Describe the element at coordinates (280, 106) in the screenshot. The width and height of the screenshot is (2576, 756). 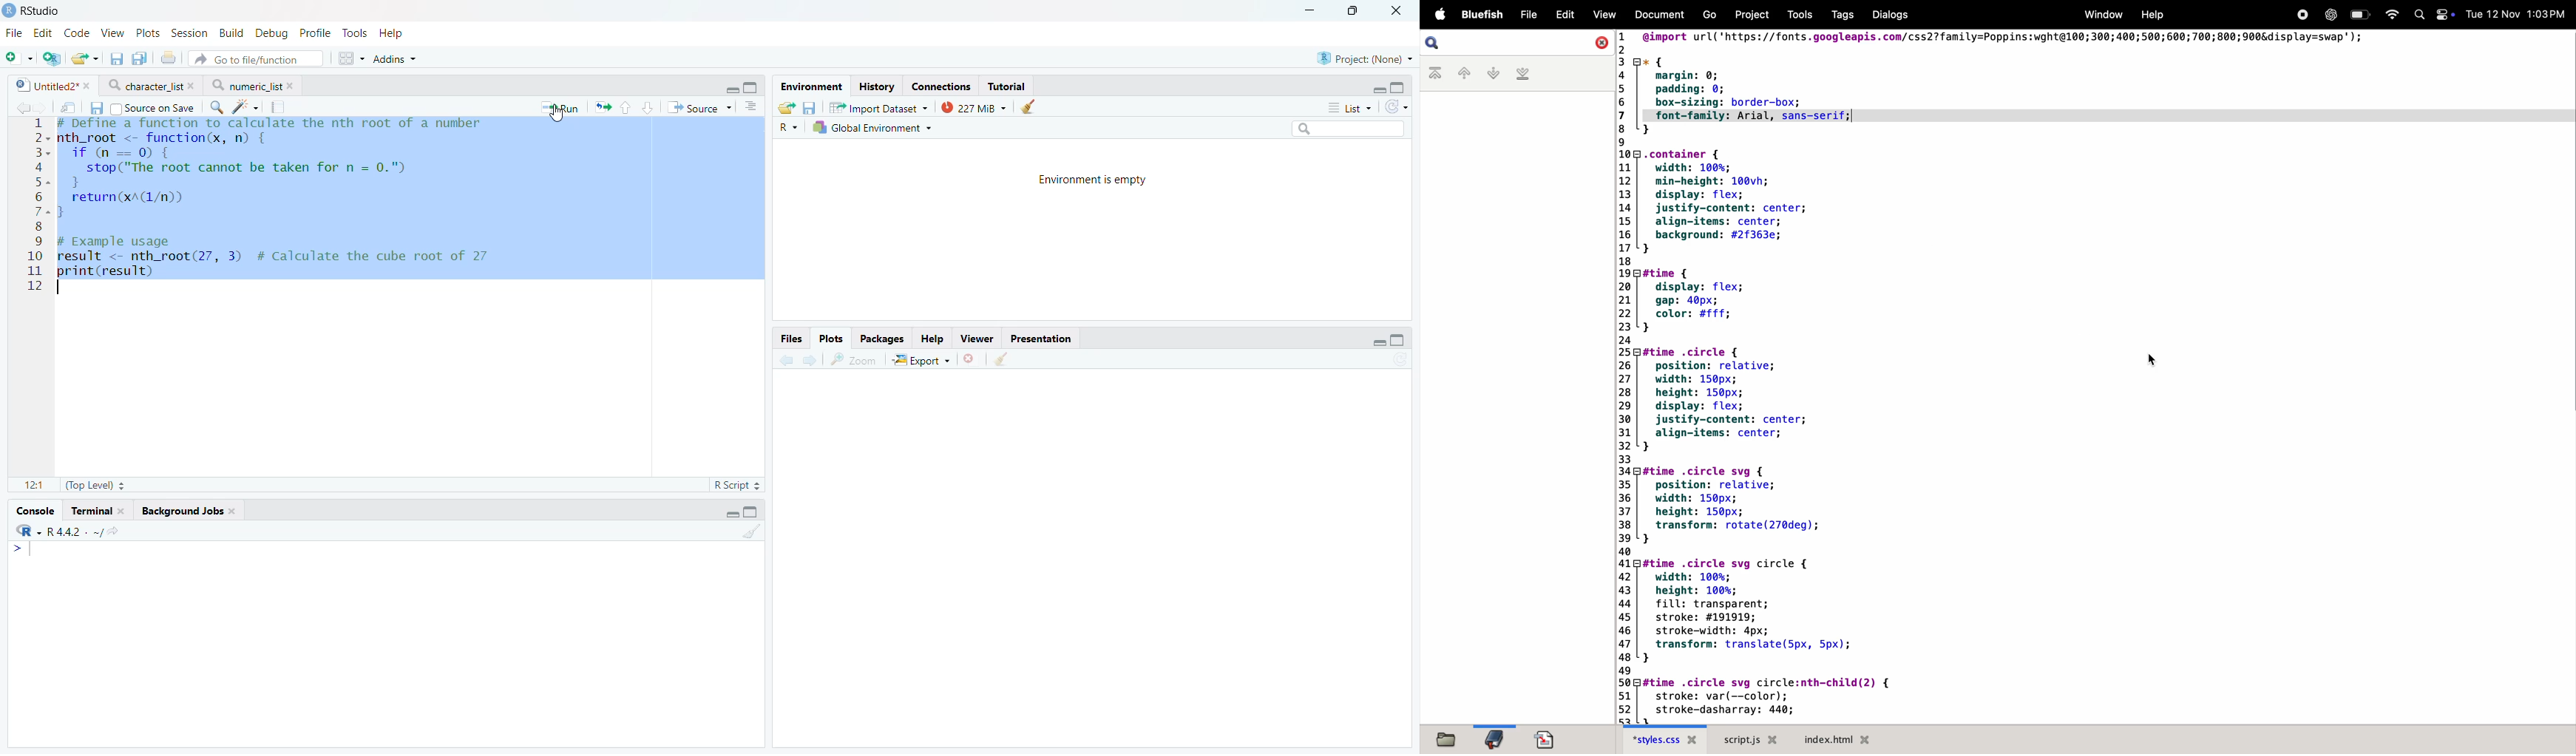
I see `Compile report` at that location.